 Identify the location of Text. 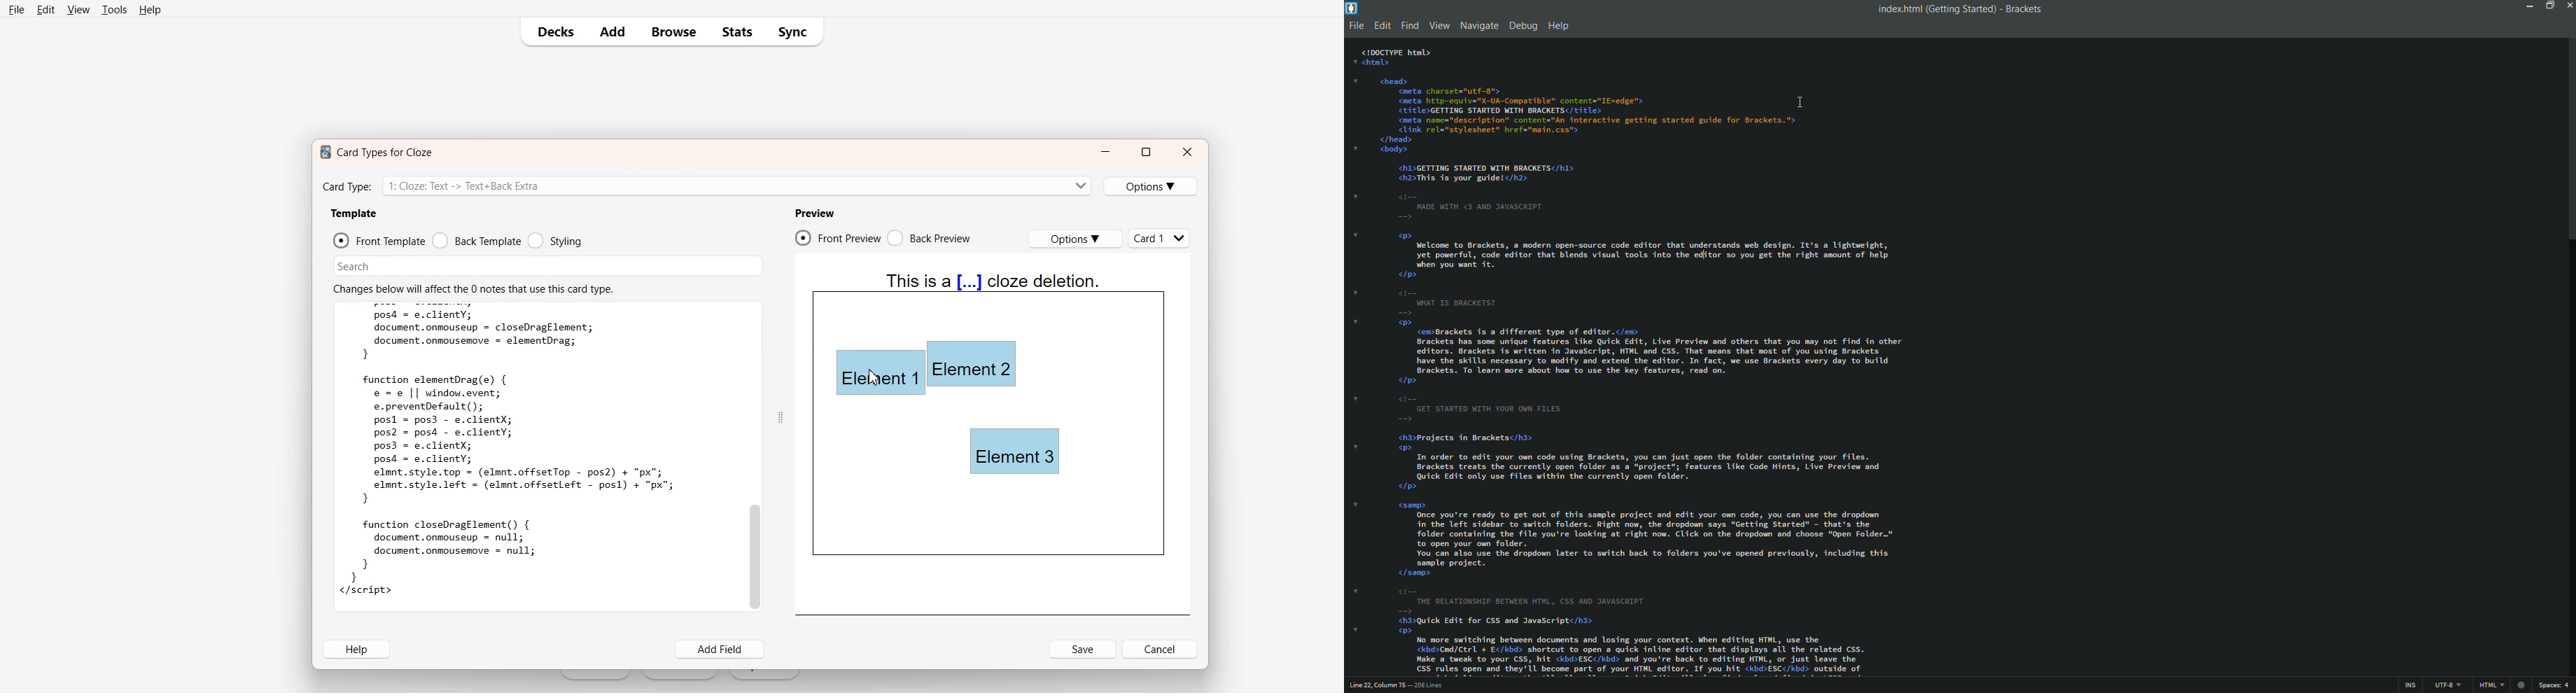
(513, 456).